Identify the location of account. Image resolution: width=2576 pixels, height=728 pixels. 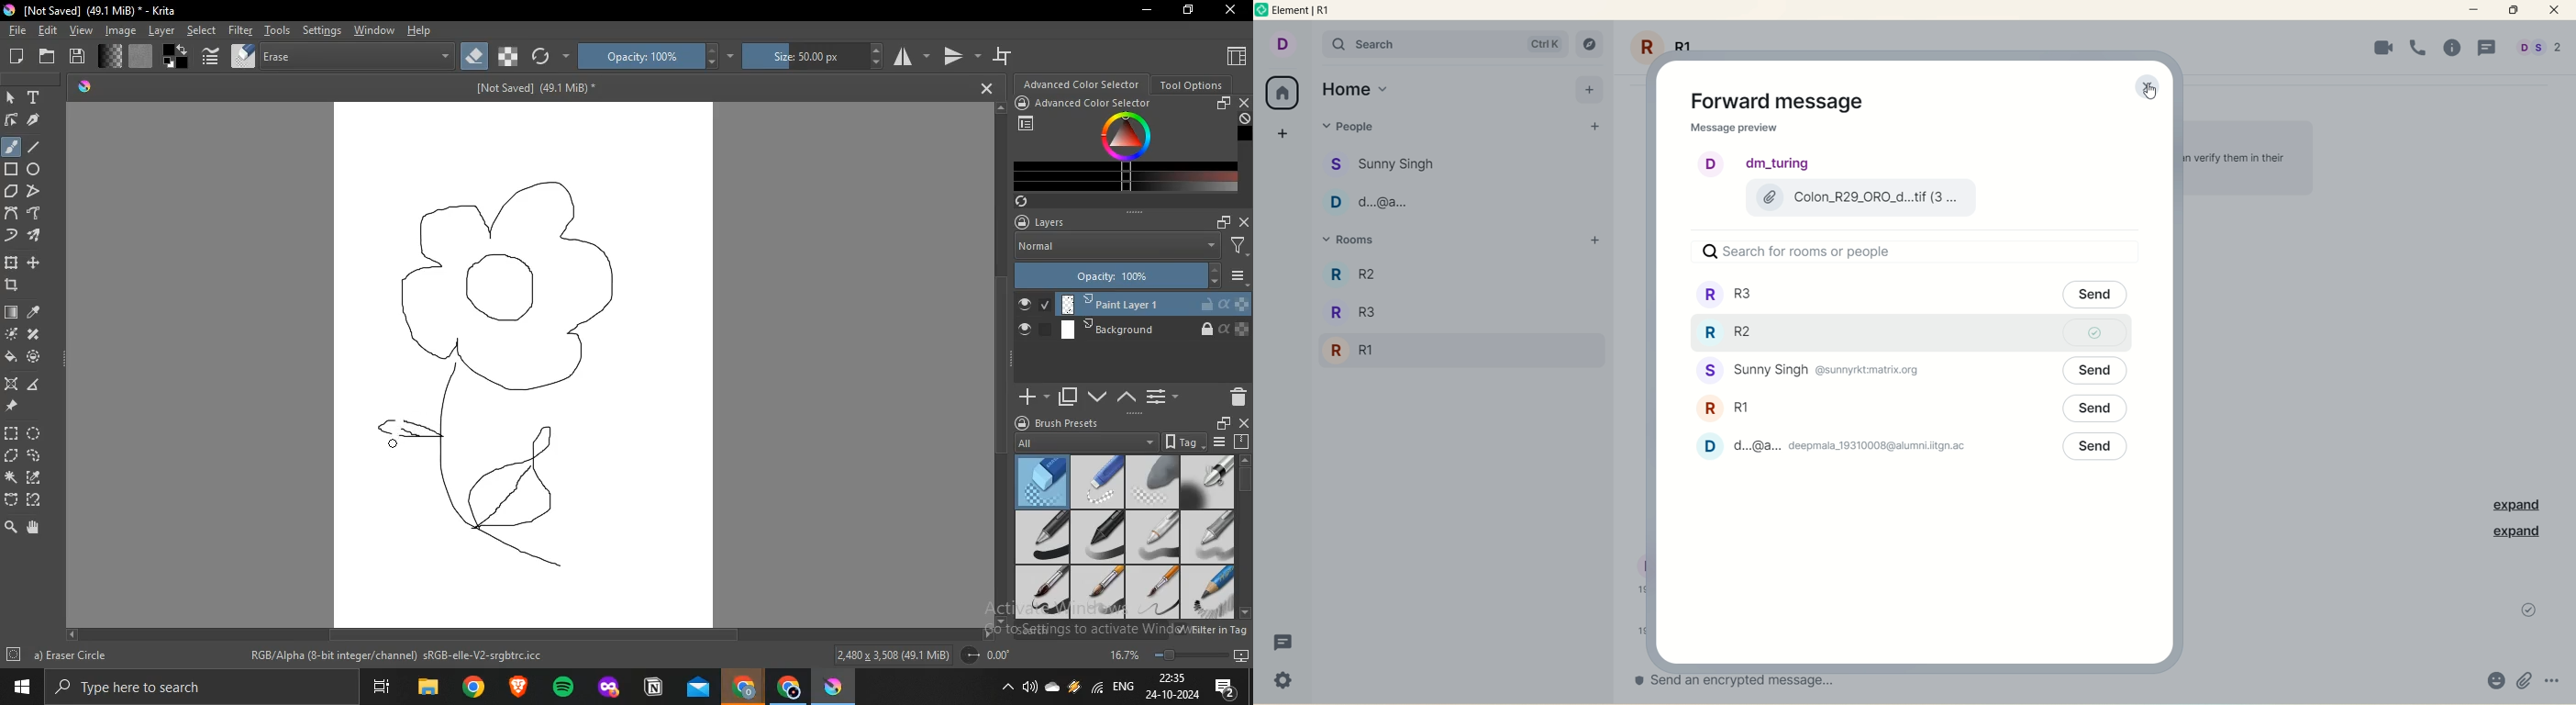
(1281, 43).